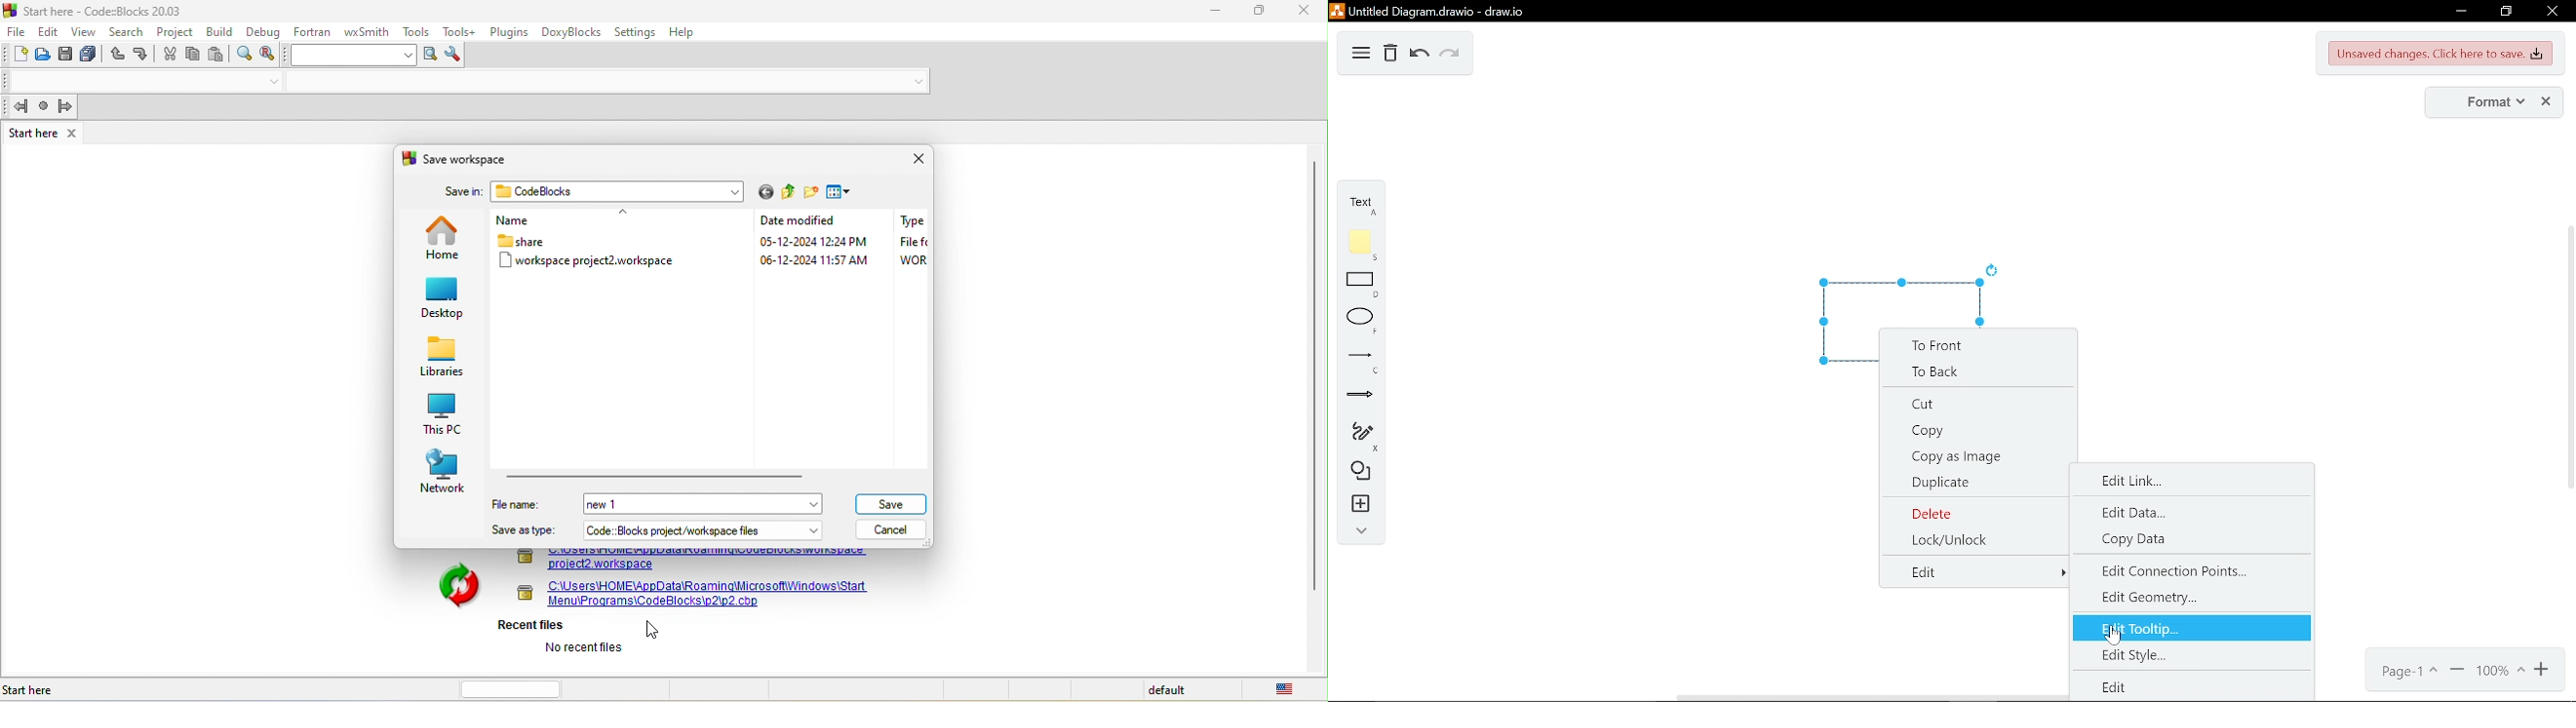 This screenshot has width=2576, height=728. I want to click on horizontal scroll bar, so click(656, 474).